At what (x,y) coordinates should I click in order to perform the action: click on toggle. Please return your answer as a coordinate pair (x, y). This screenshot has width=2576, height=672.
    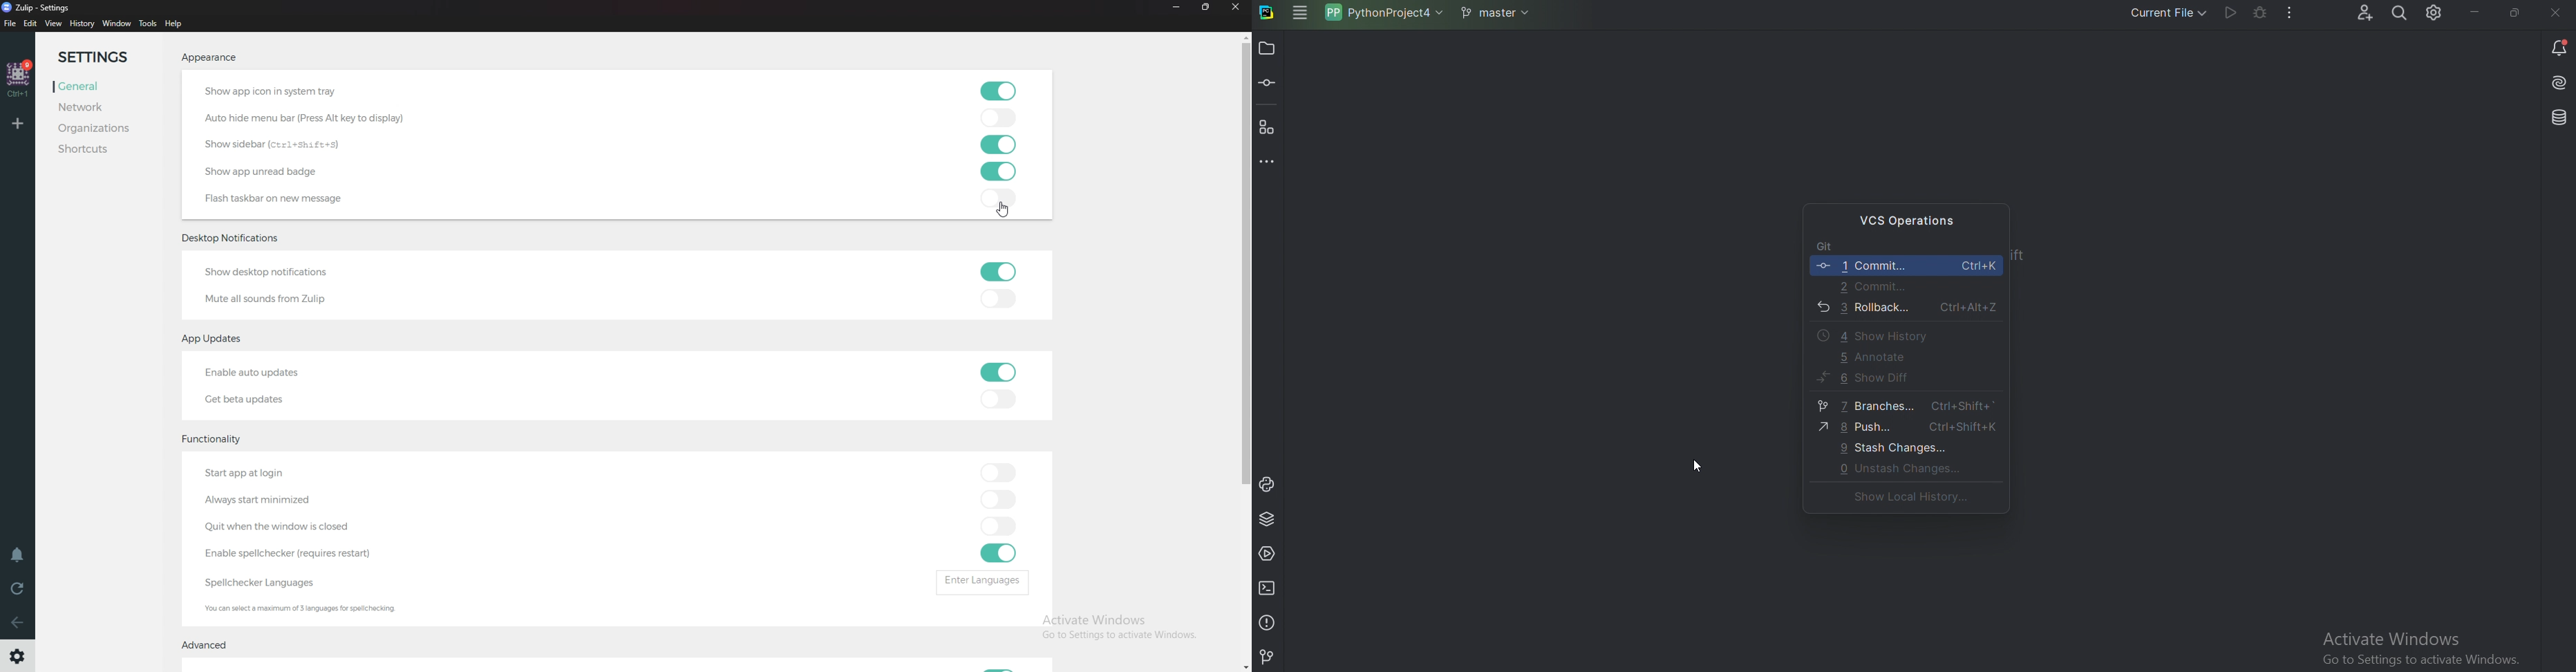
    Looking at the image, I should click on (1000, 91).